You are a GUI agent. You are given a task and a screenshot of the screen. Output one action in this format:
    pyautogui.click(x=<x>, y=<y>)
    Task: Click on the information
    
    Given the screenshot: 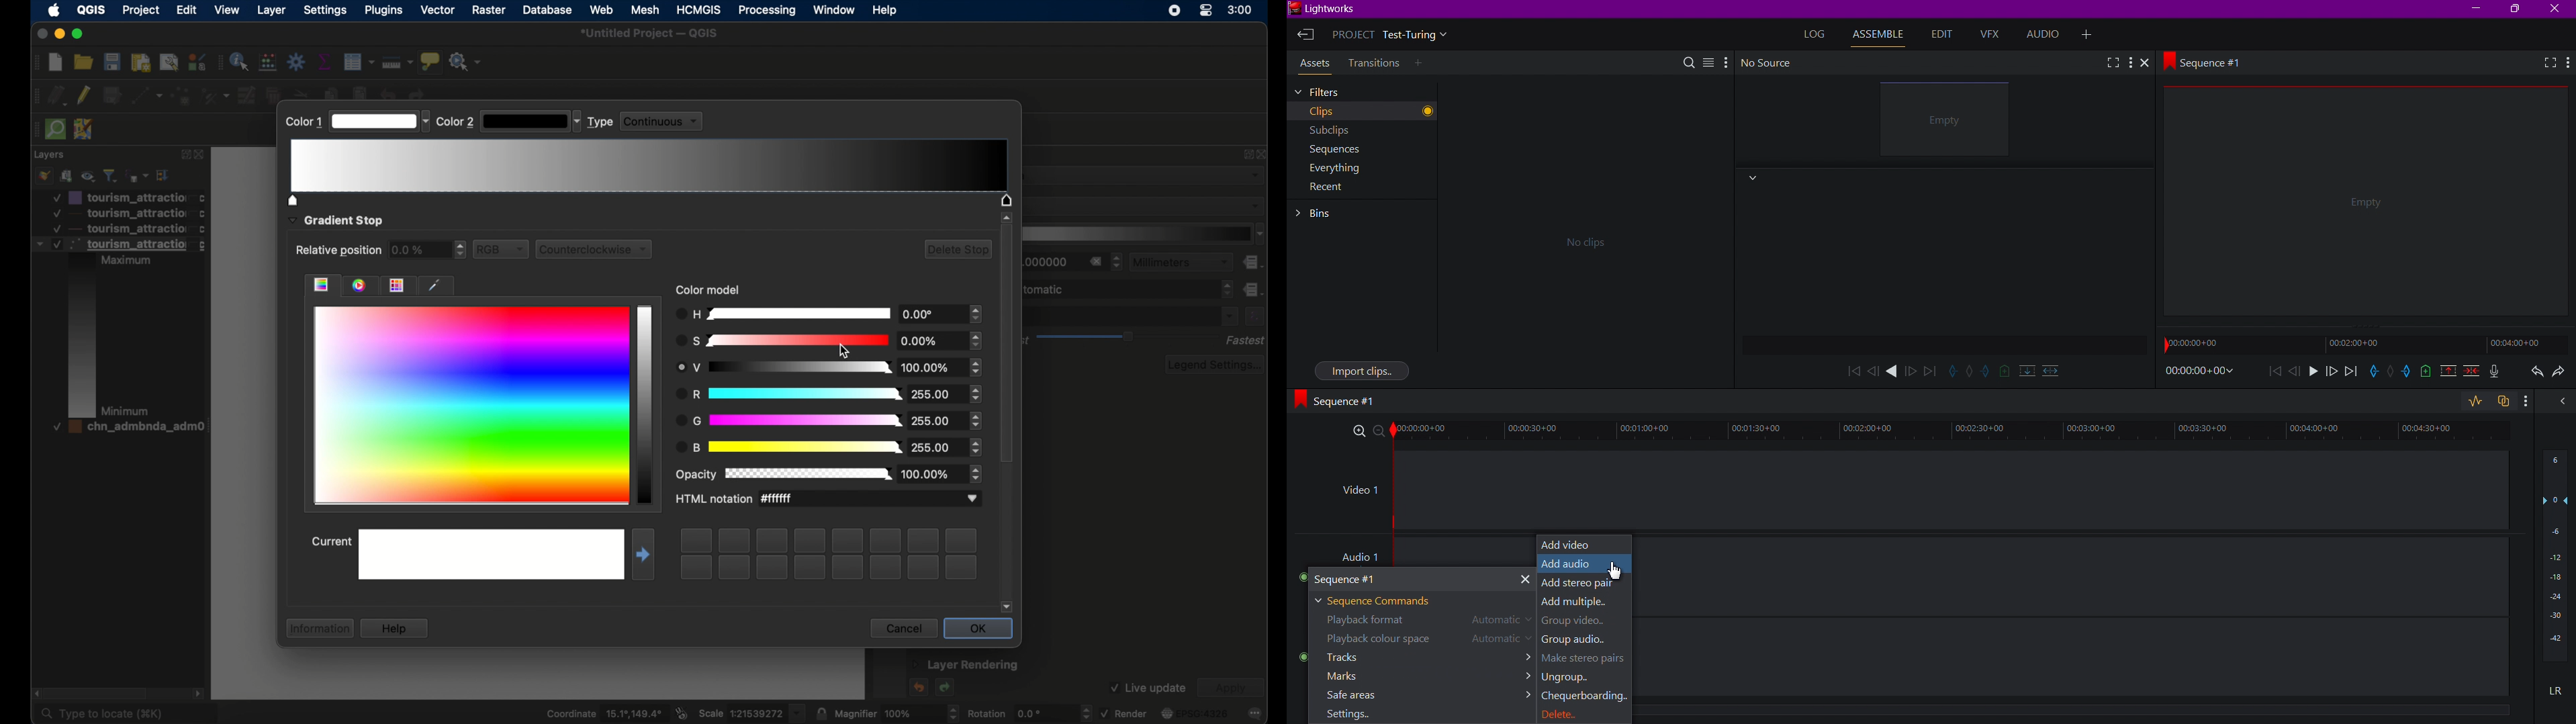 What is the action you would take?
    pyautogui.click(x=318, y=629)
    